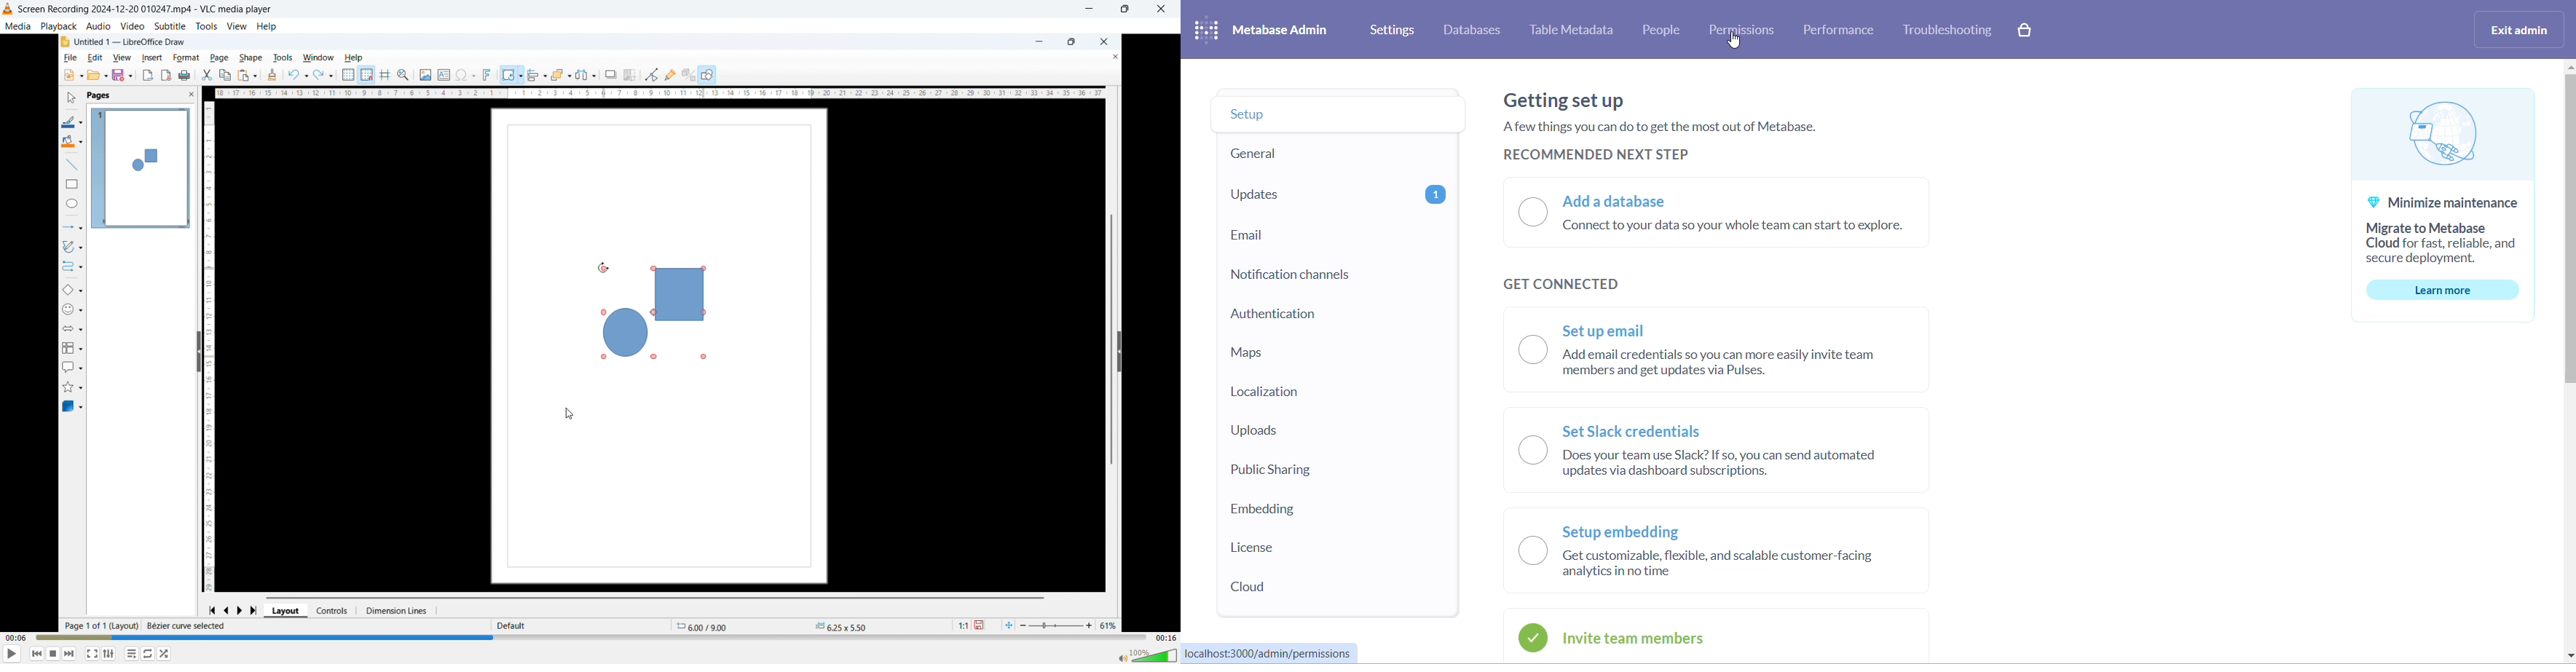  Describe the element at coordinates (60, 26) in the screenshot. I see `Playback ` at that location.